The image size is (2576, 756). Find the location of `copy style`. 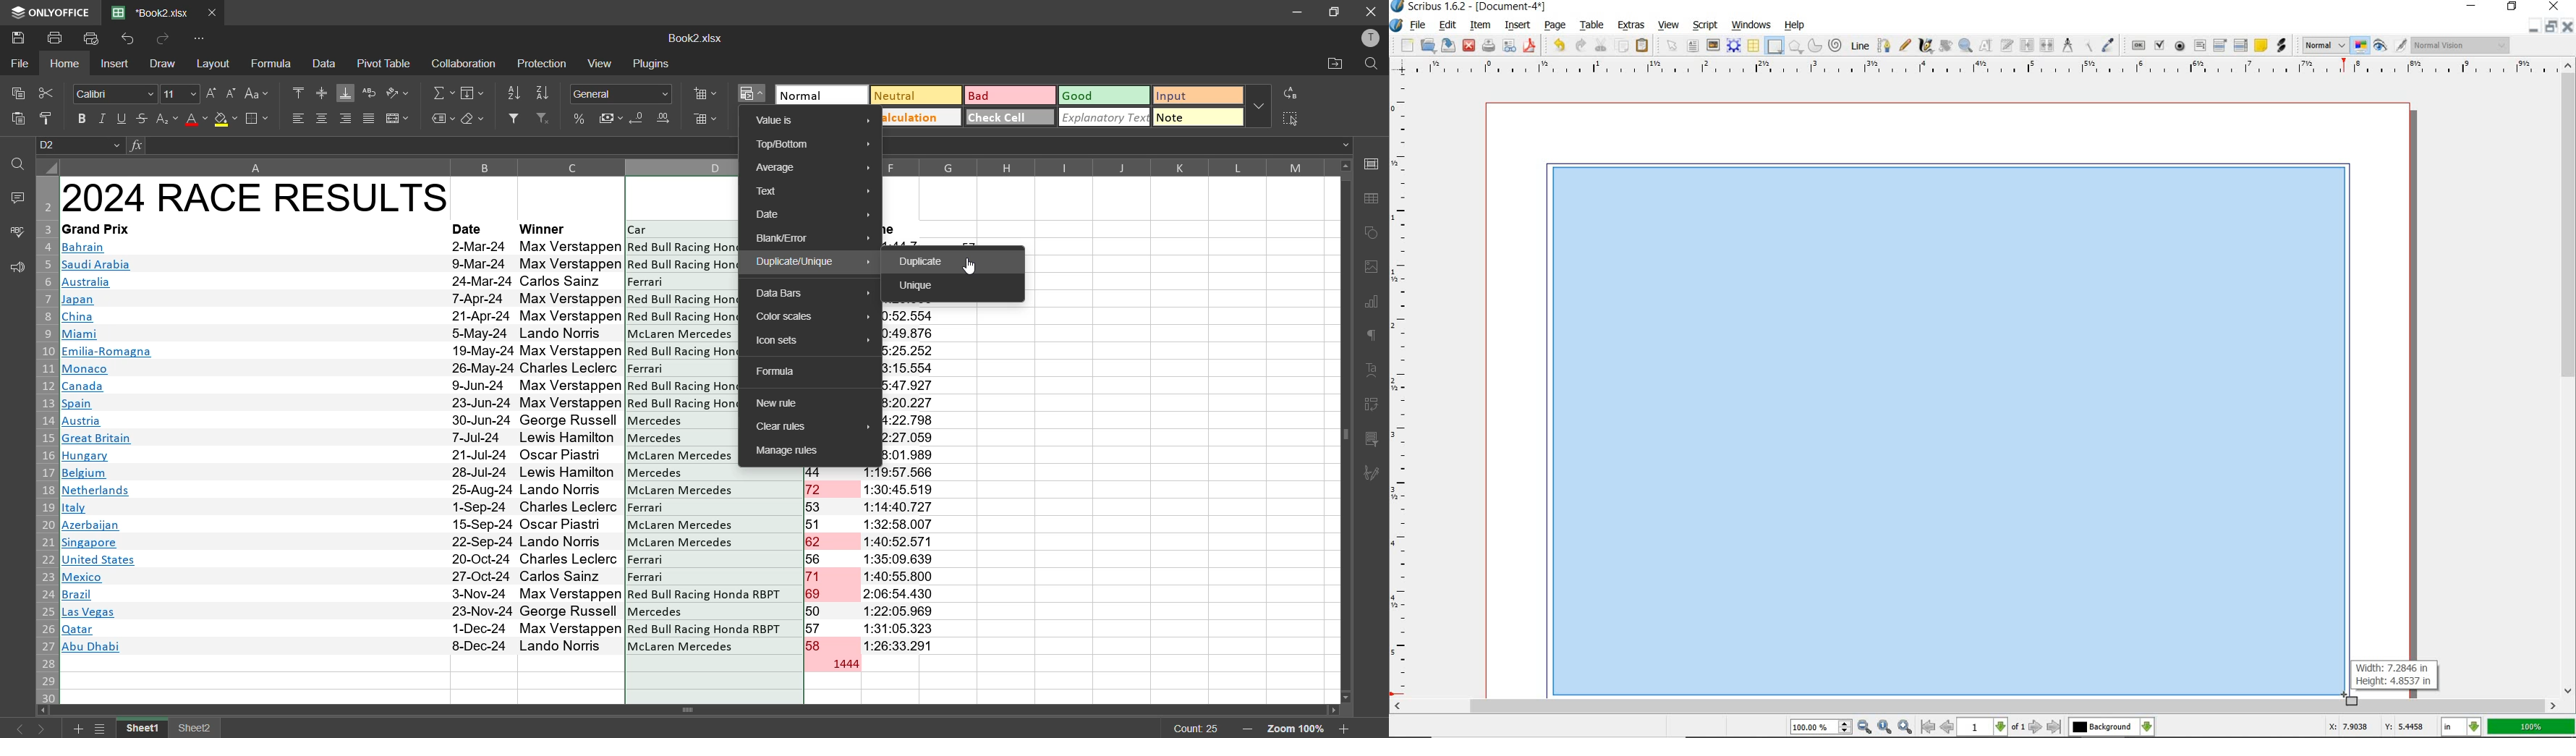

copy style is located at coordinates (51, 119).